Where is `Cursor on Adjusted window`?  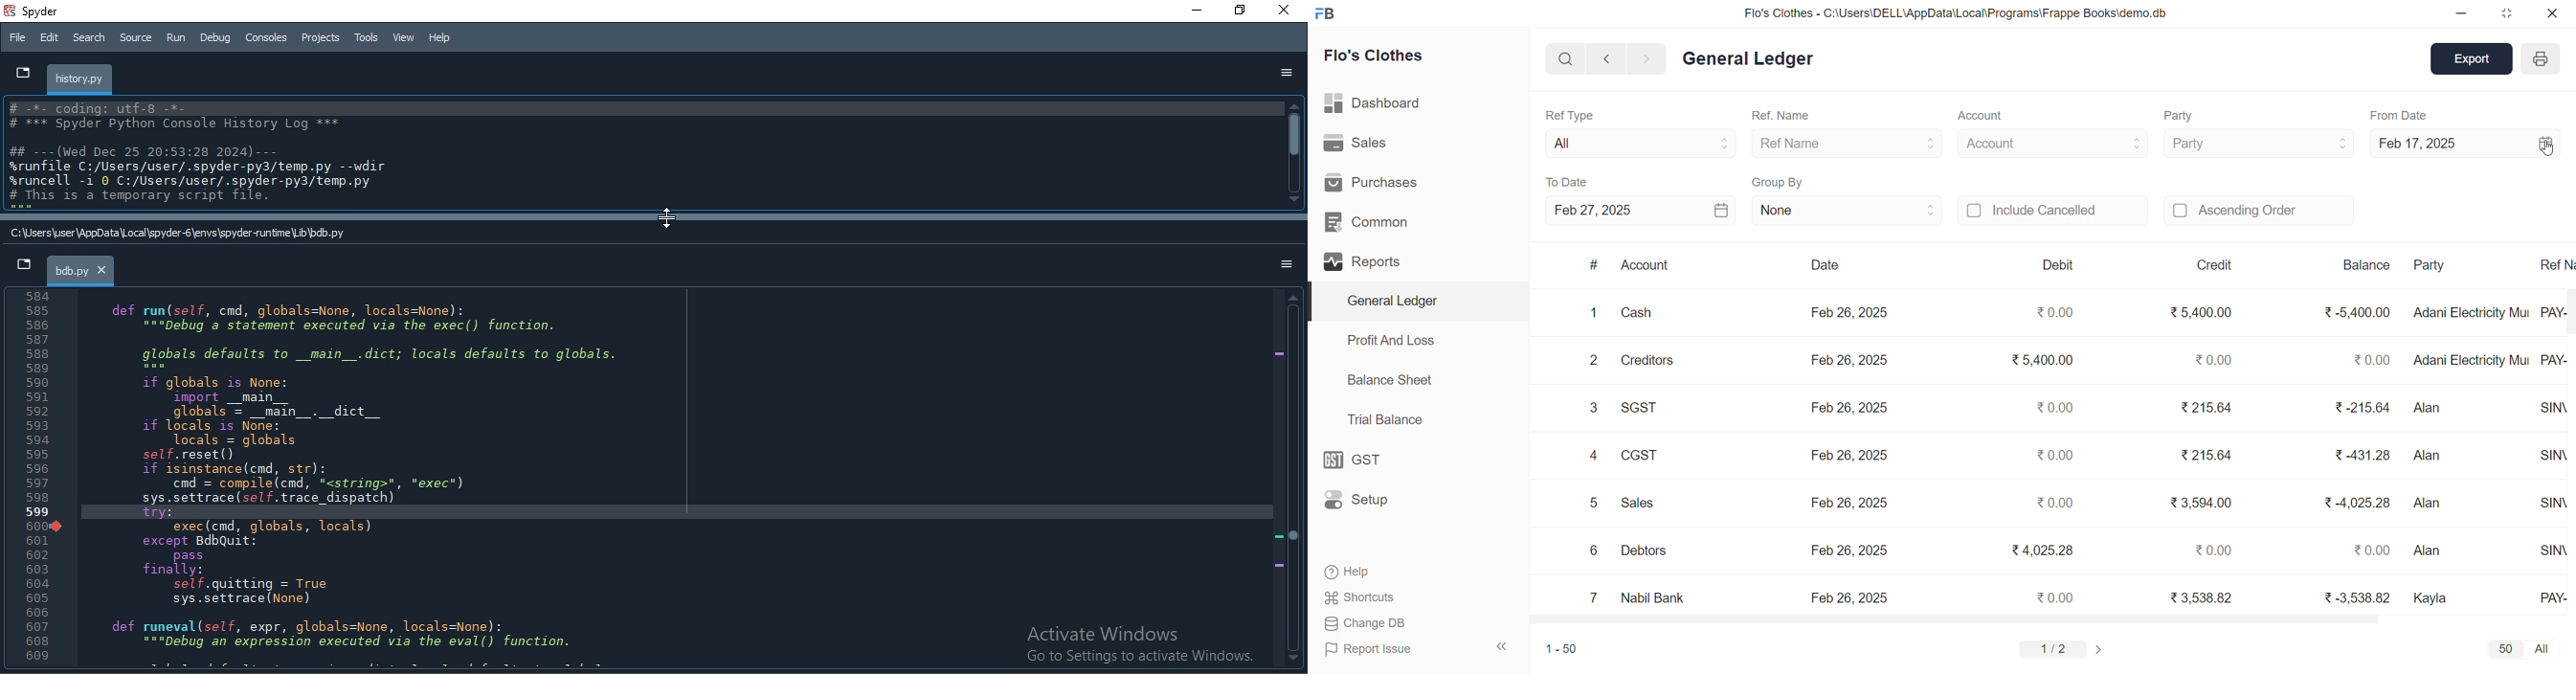 Cursor on Adjusted window is located at coordinates (667, 219).